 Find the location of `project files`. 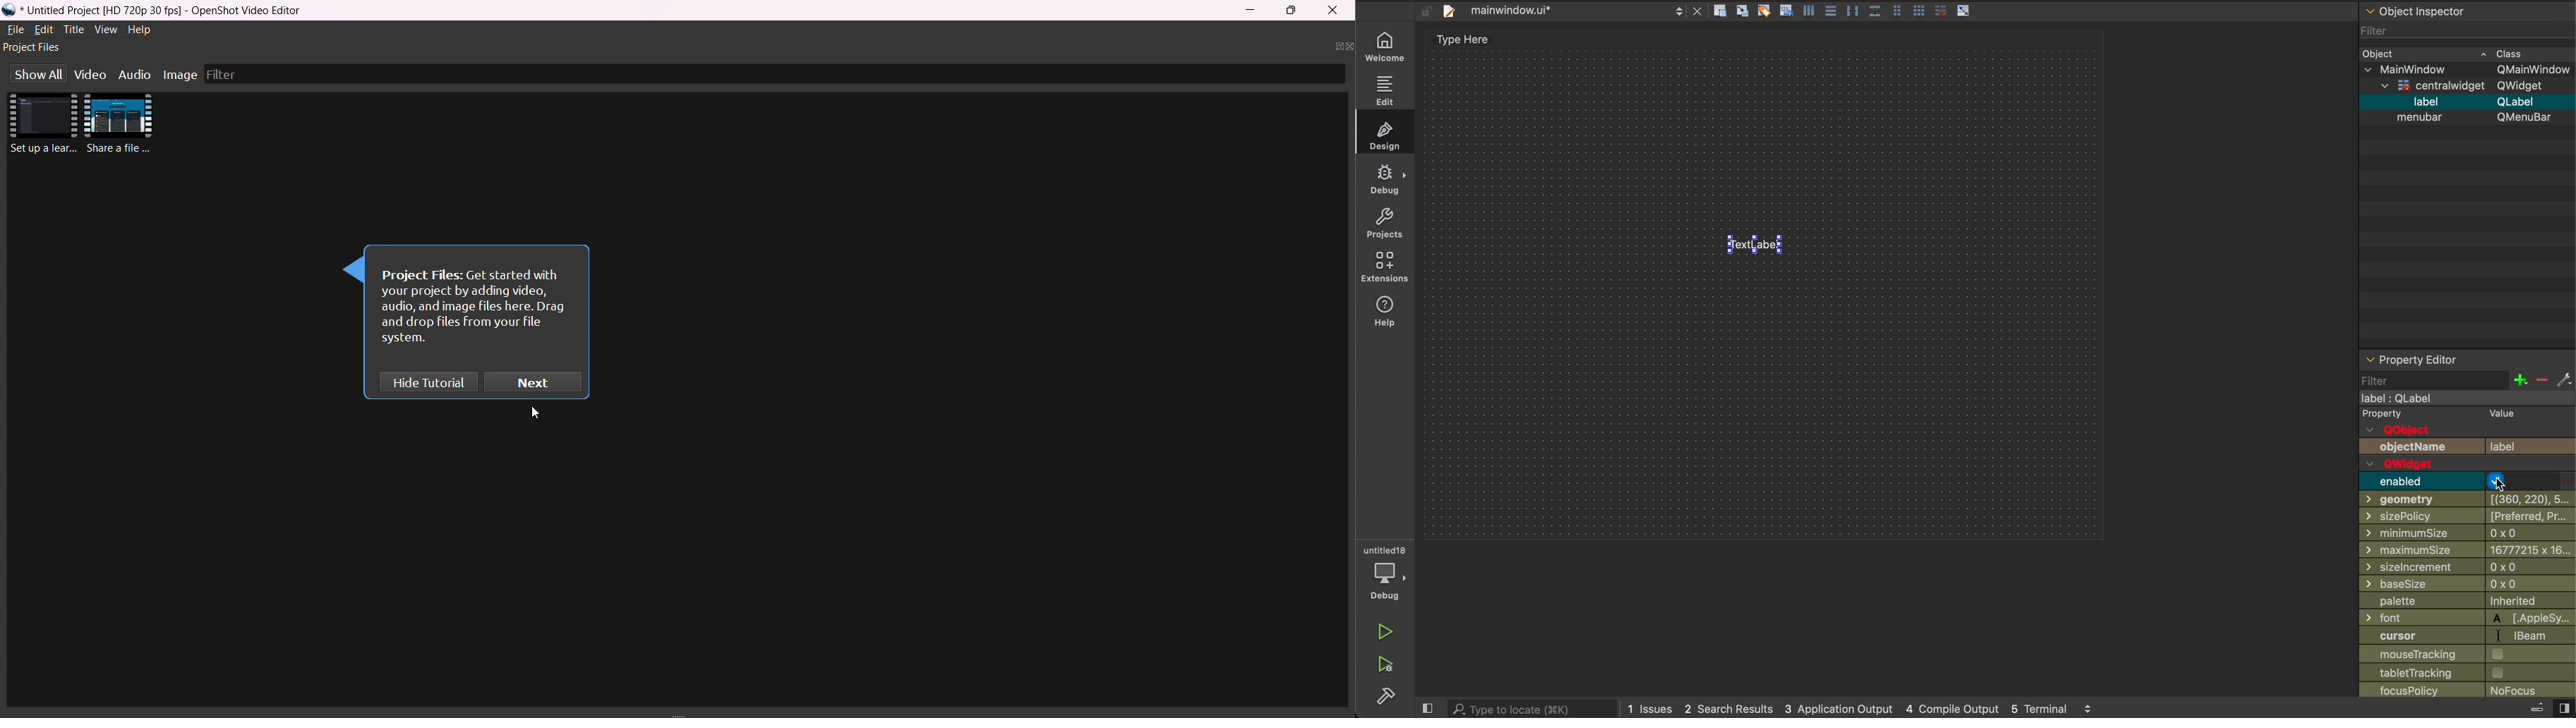

project files is located at coordinates (36, 49).